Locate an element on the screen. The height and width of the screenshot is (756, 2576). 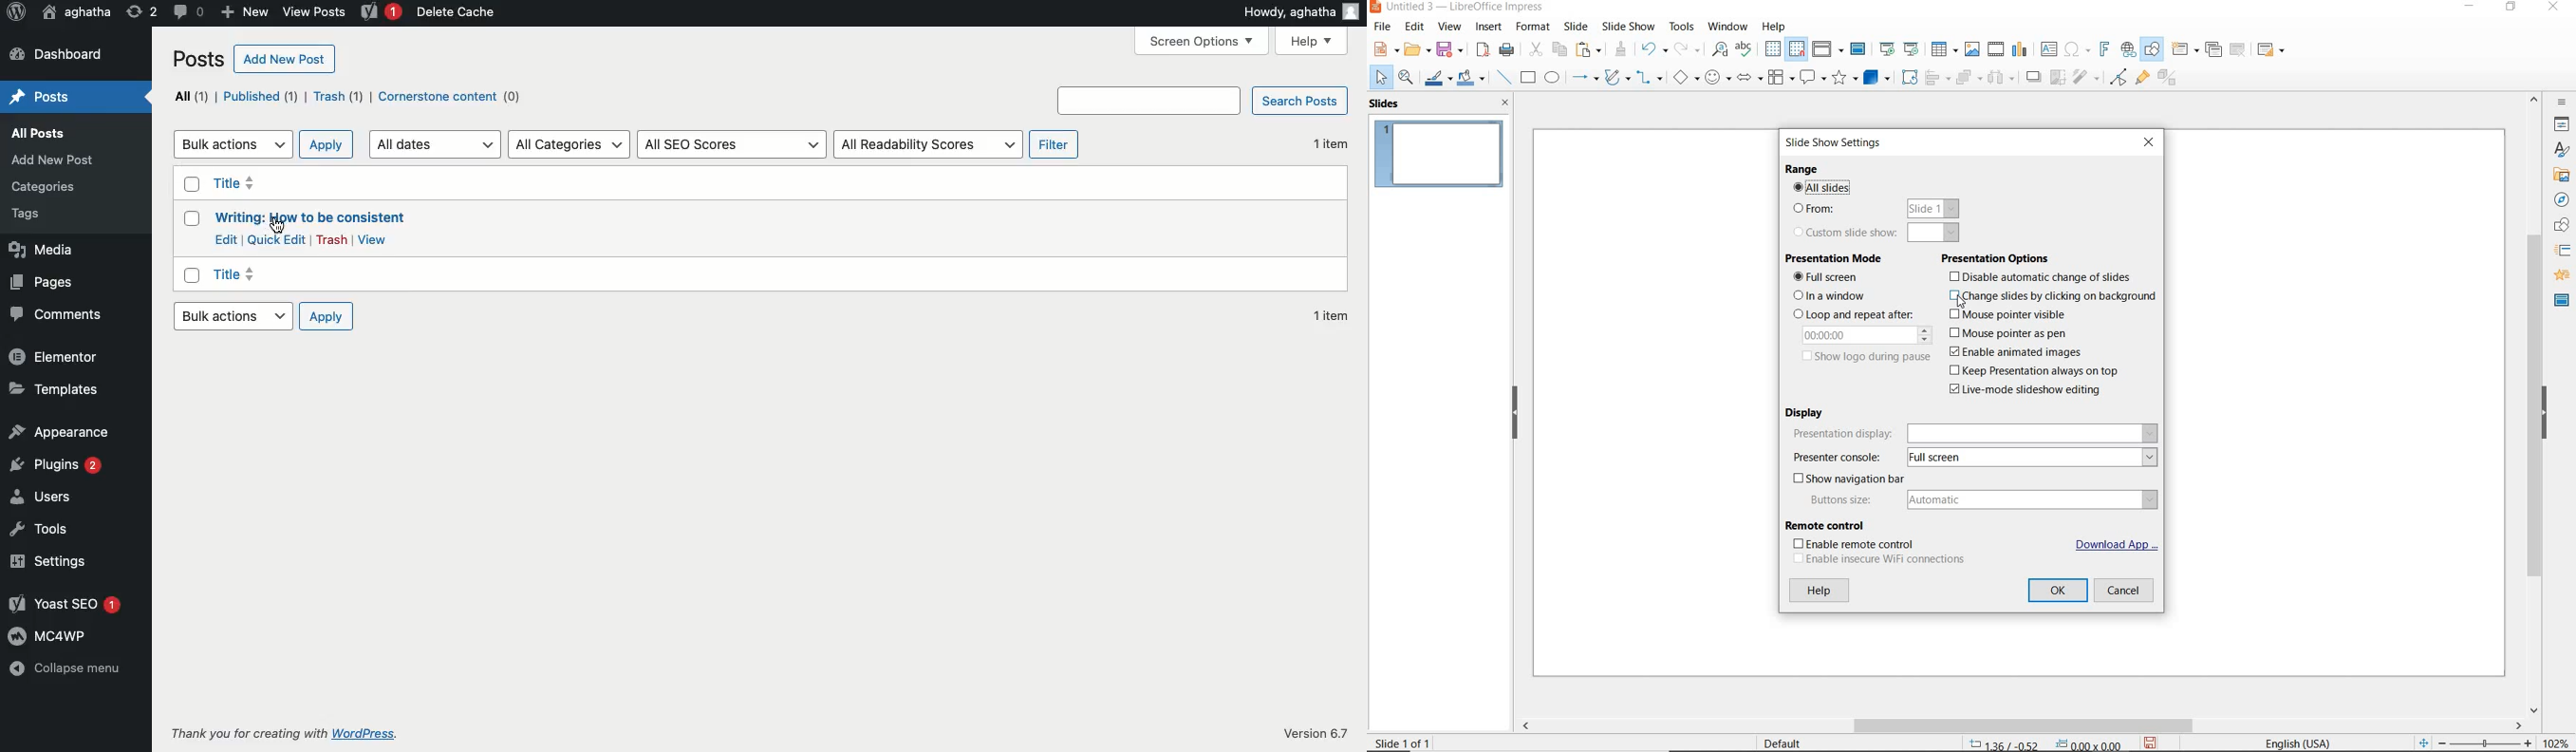
Quick edit is located at coordinates (278, 239).